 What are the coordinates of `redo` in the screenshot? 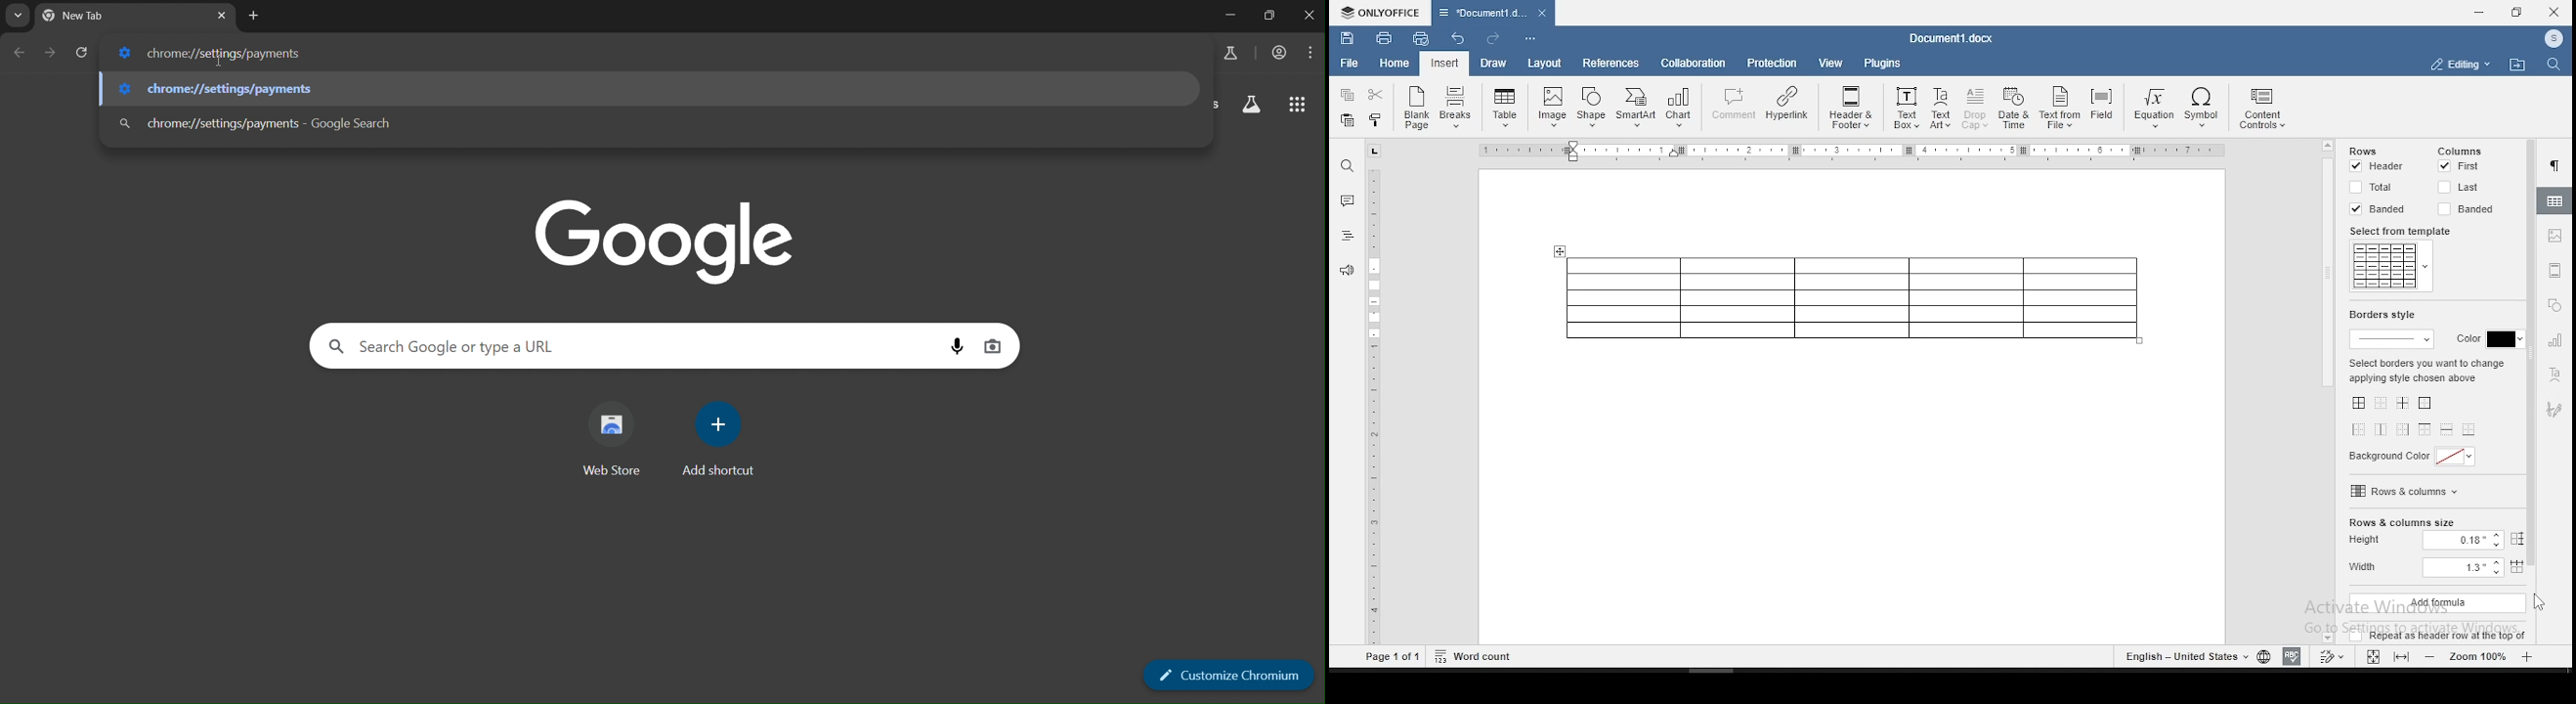 It's located at (1491, 38).